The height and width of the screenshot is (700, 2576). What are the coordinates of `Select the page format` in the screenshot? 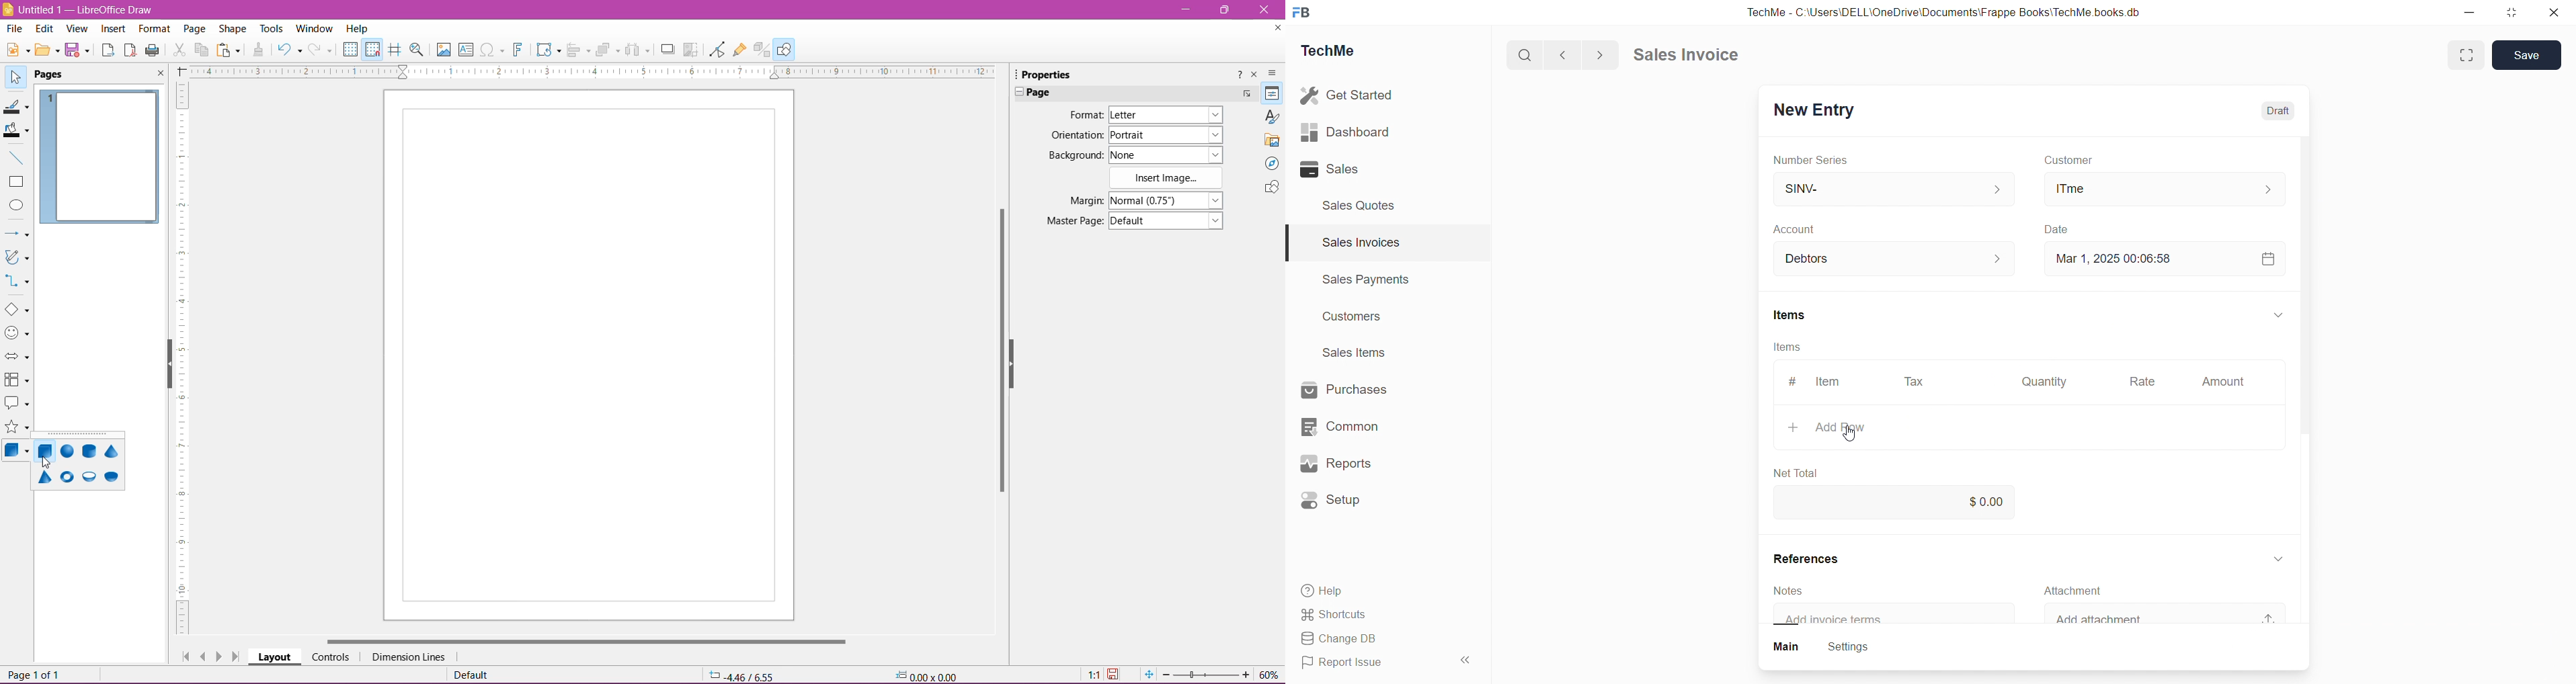 It's located at (1166, 116).